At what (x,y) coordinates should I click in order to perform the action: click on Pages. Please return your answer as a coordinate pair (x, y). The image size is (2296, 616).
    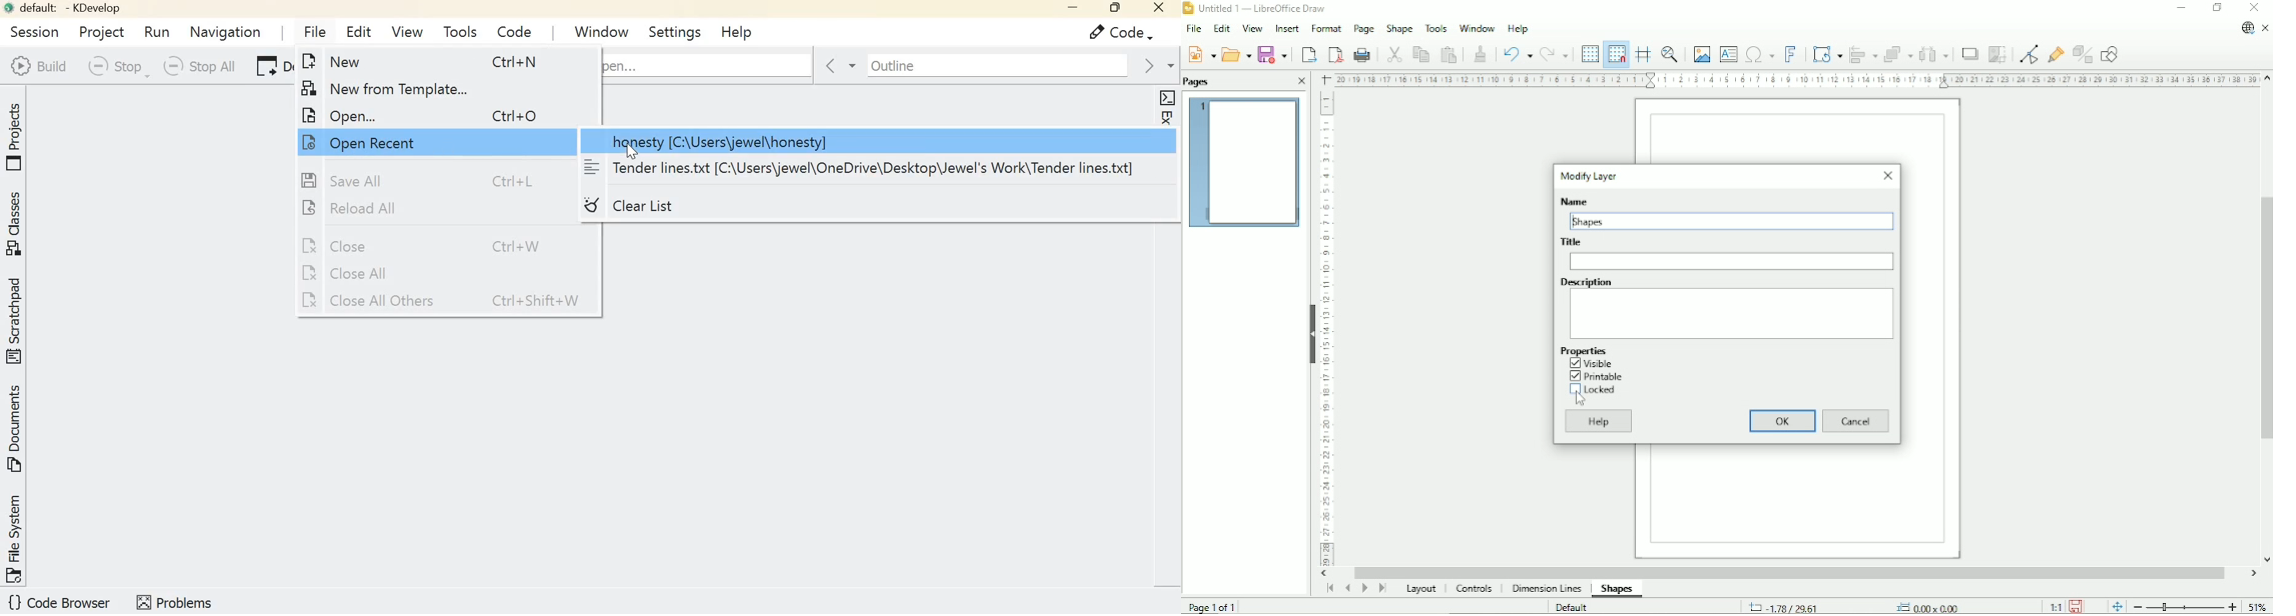
    Looking at the image, I should click on (1200, 82).